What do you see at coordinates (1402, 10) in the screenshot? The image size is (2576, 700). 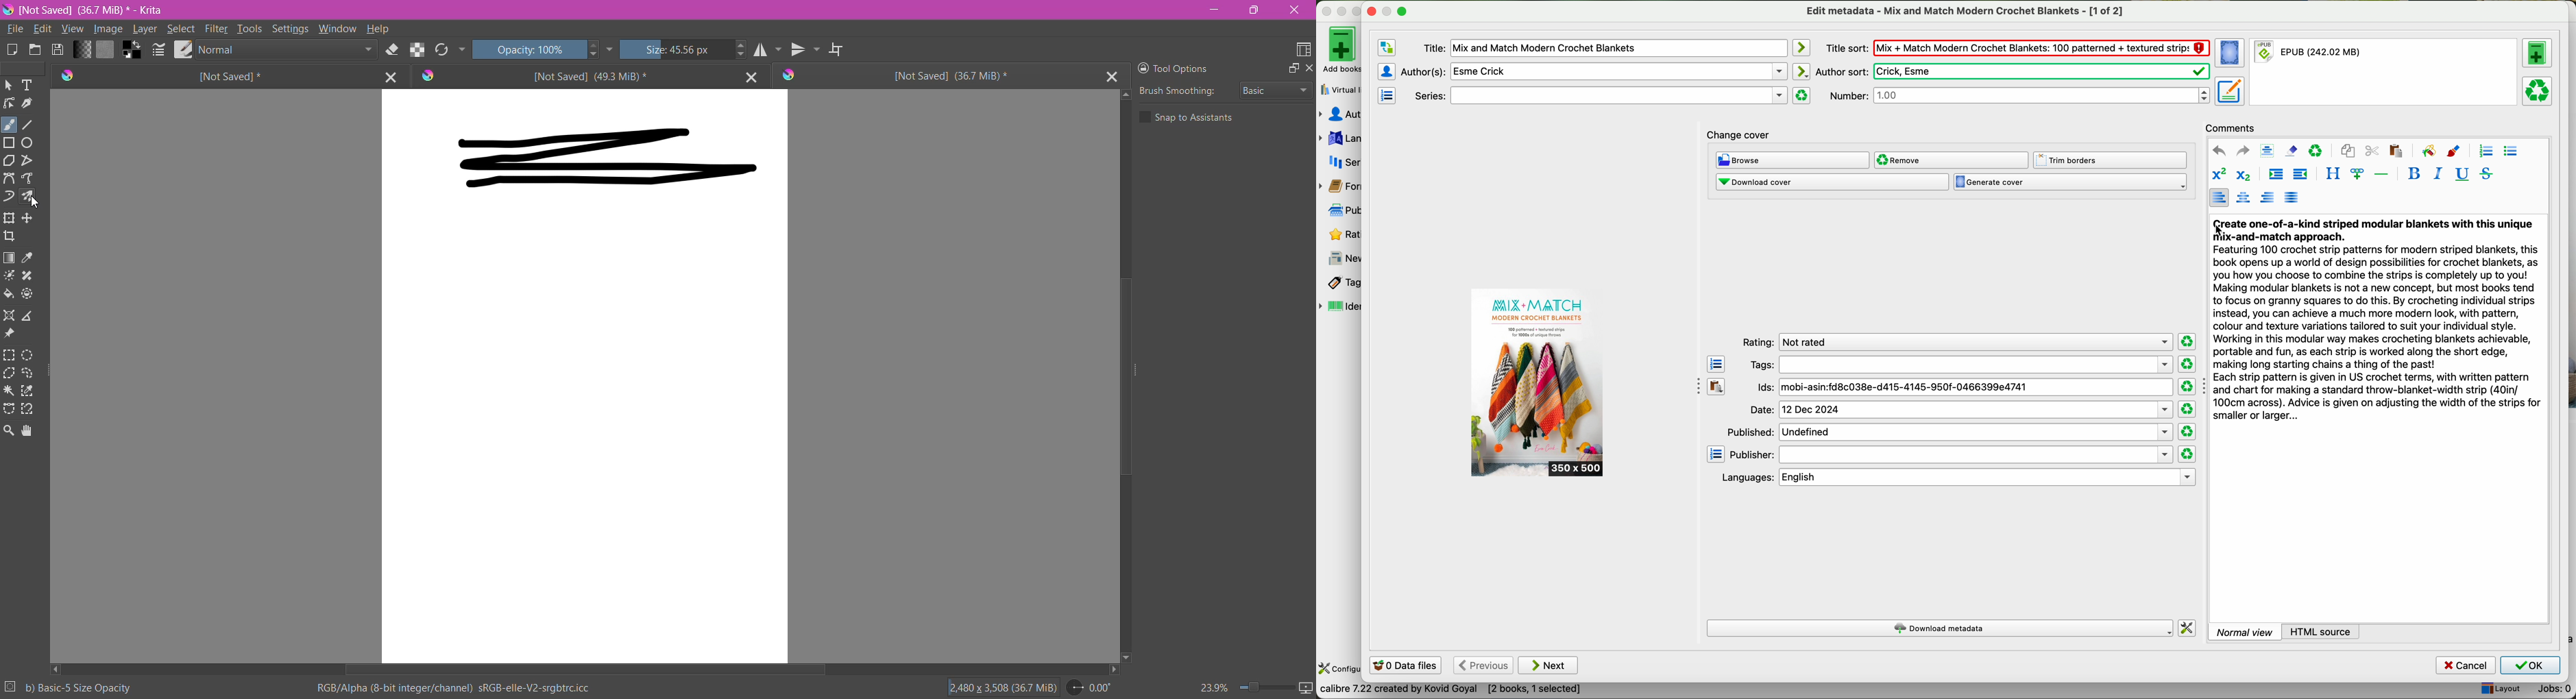 I see `maximize windows` at bounding box center [1402, 10].